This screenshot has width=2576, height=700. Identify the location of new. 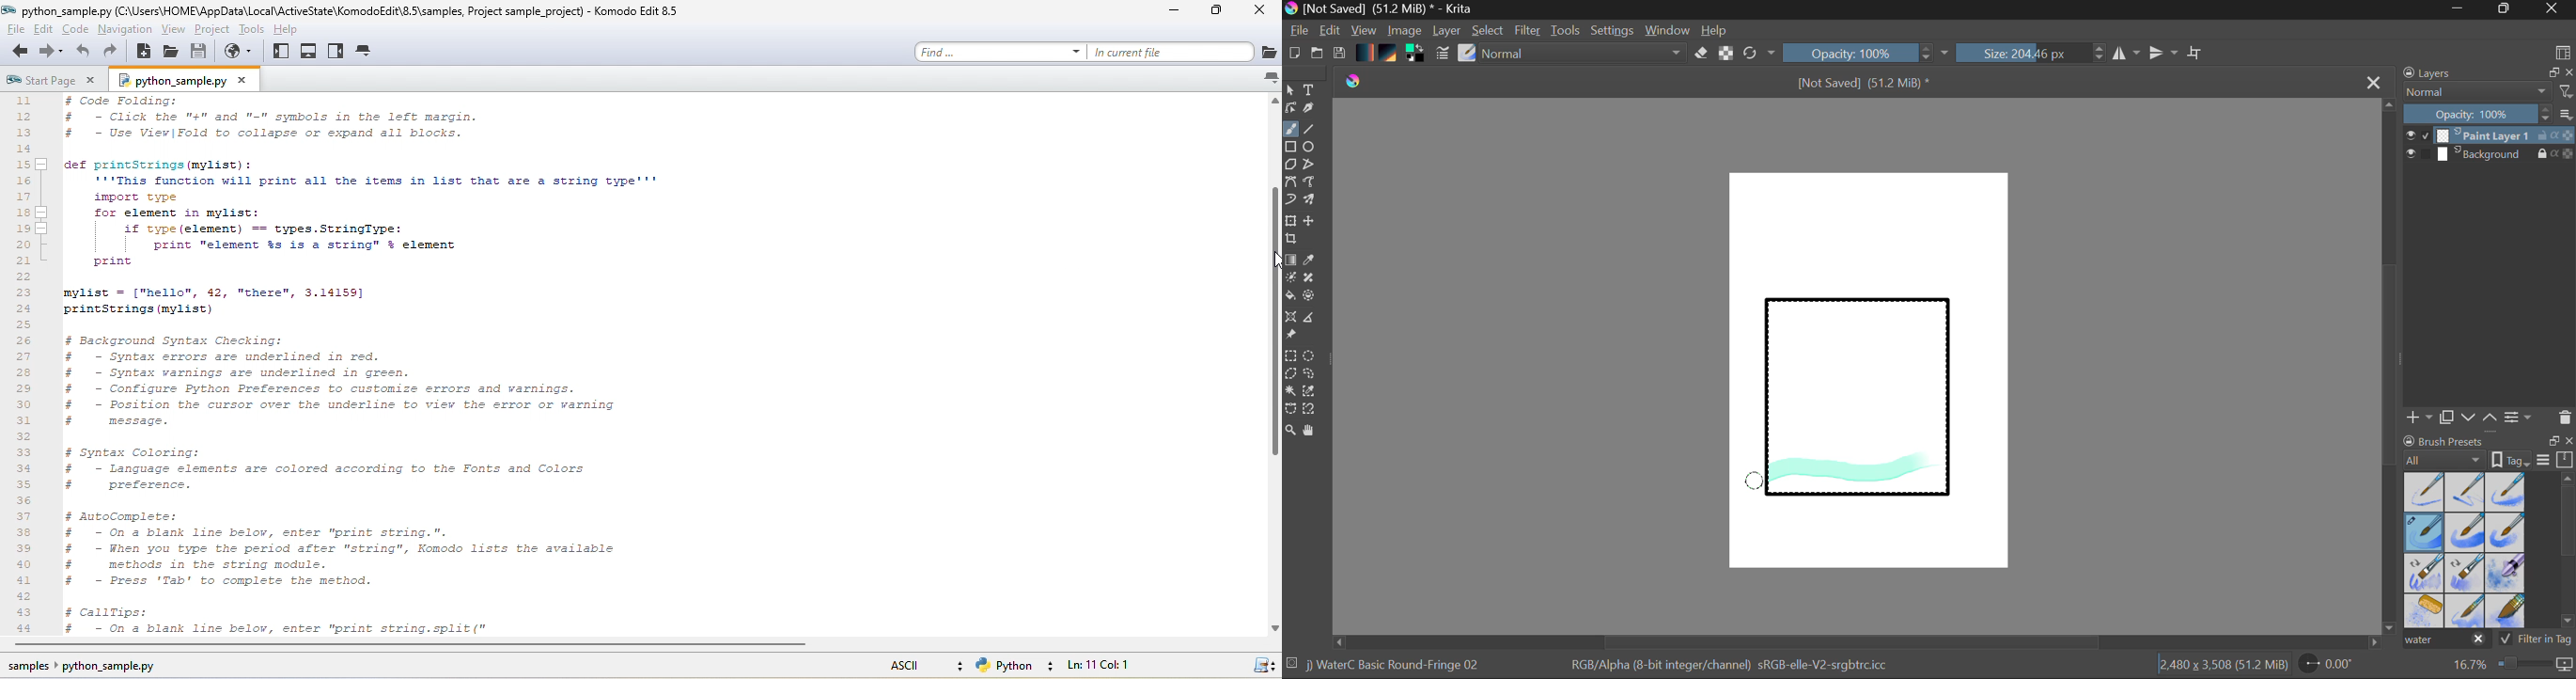
(144, 52).